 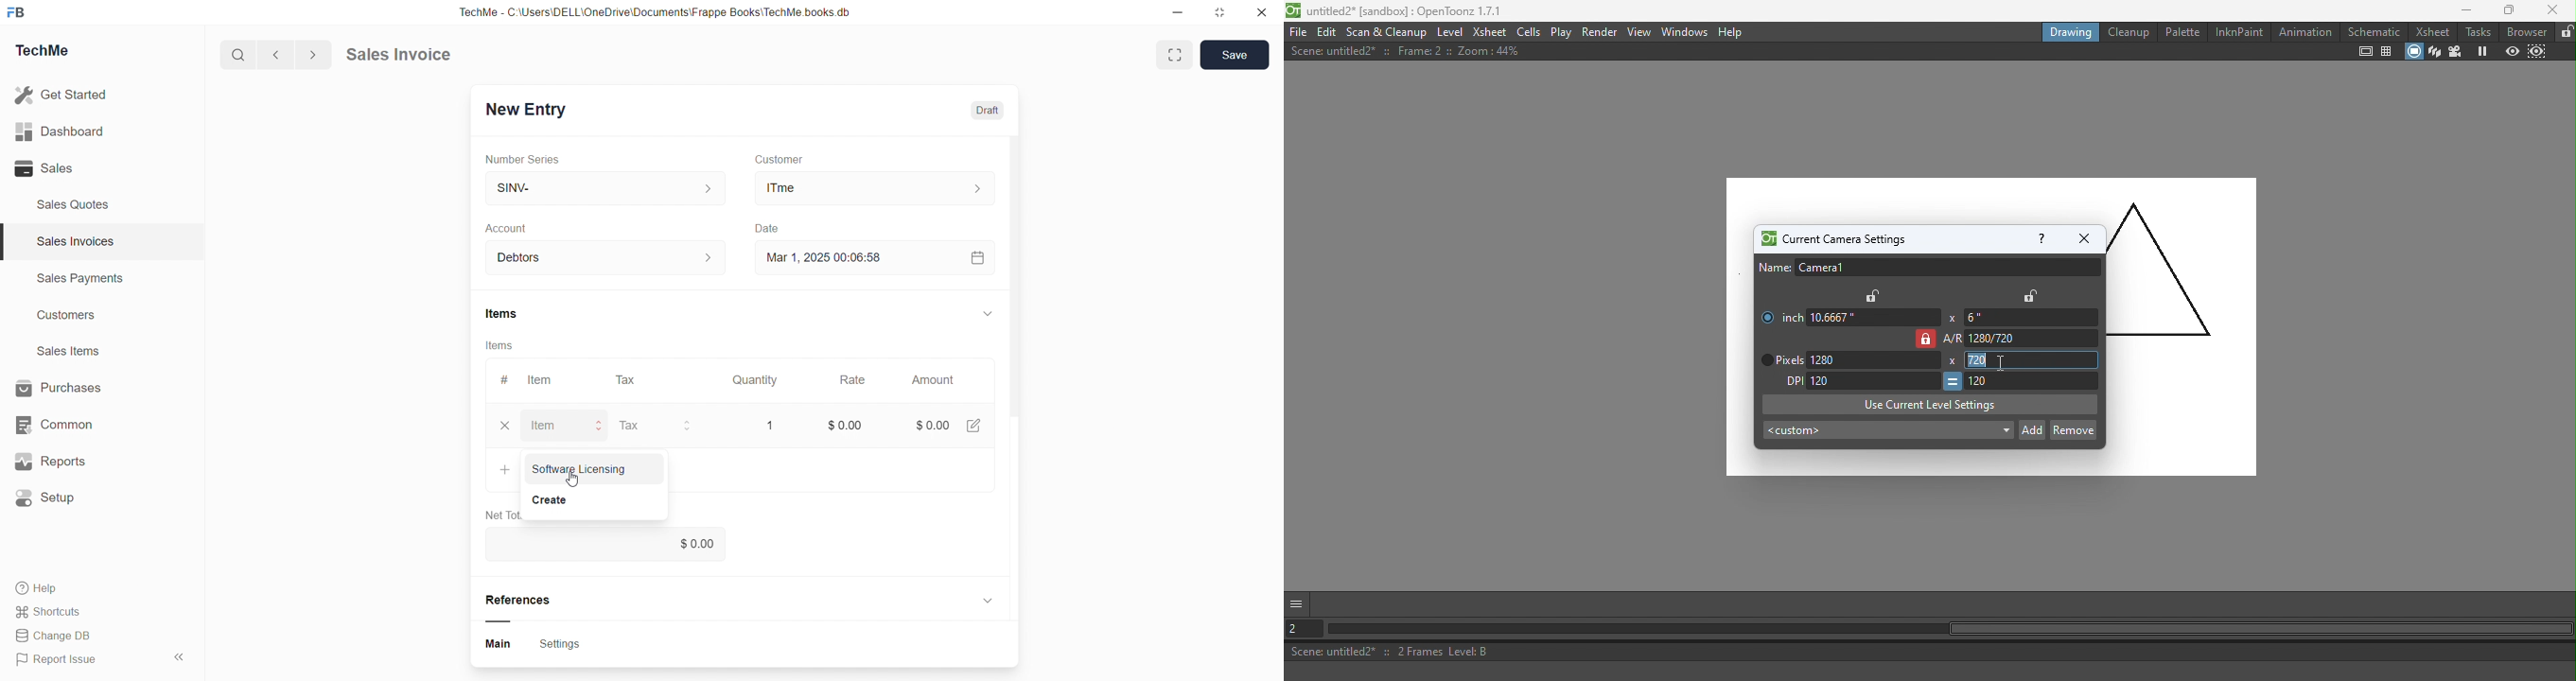 I want to click on Close, so click(x=1266, y=15).